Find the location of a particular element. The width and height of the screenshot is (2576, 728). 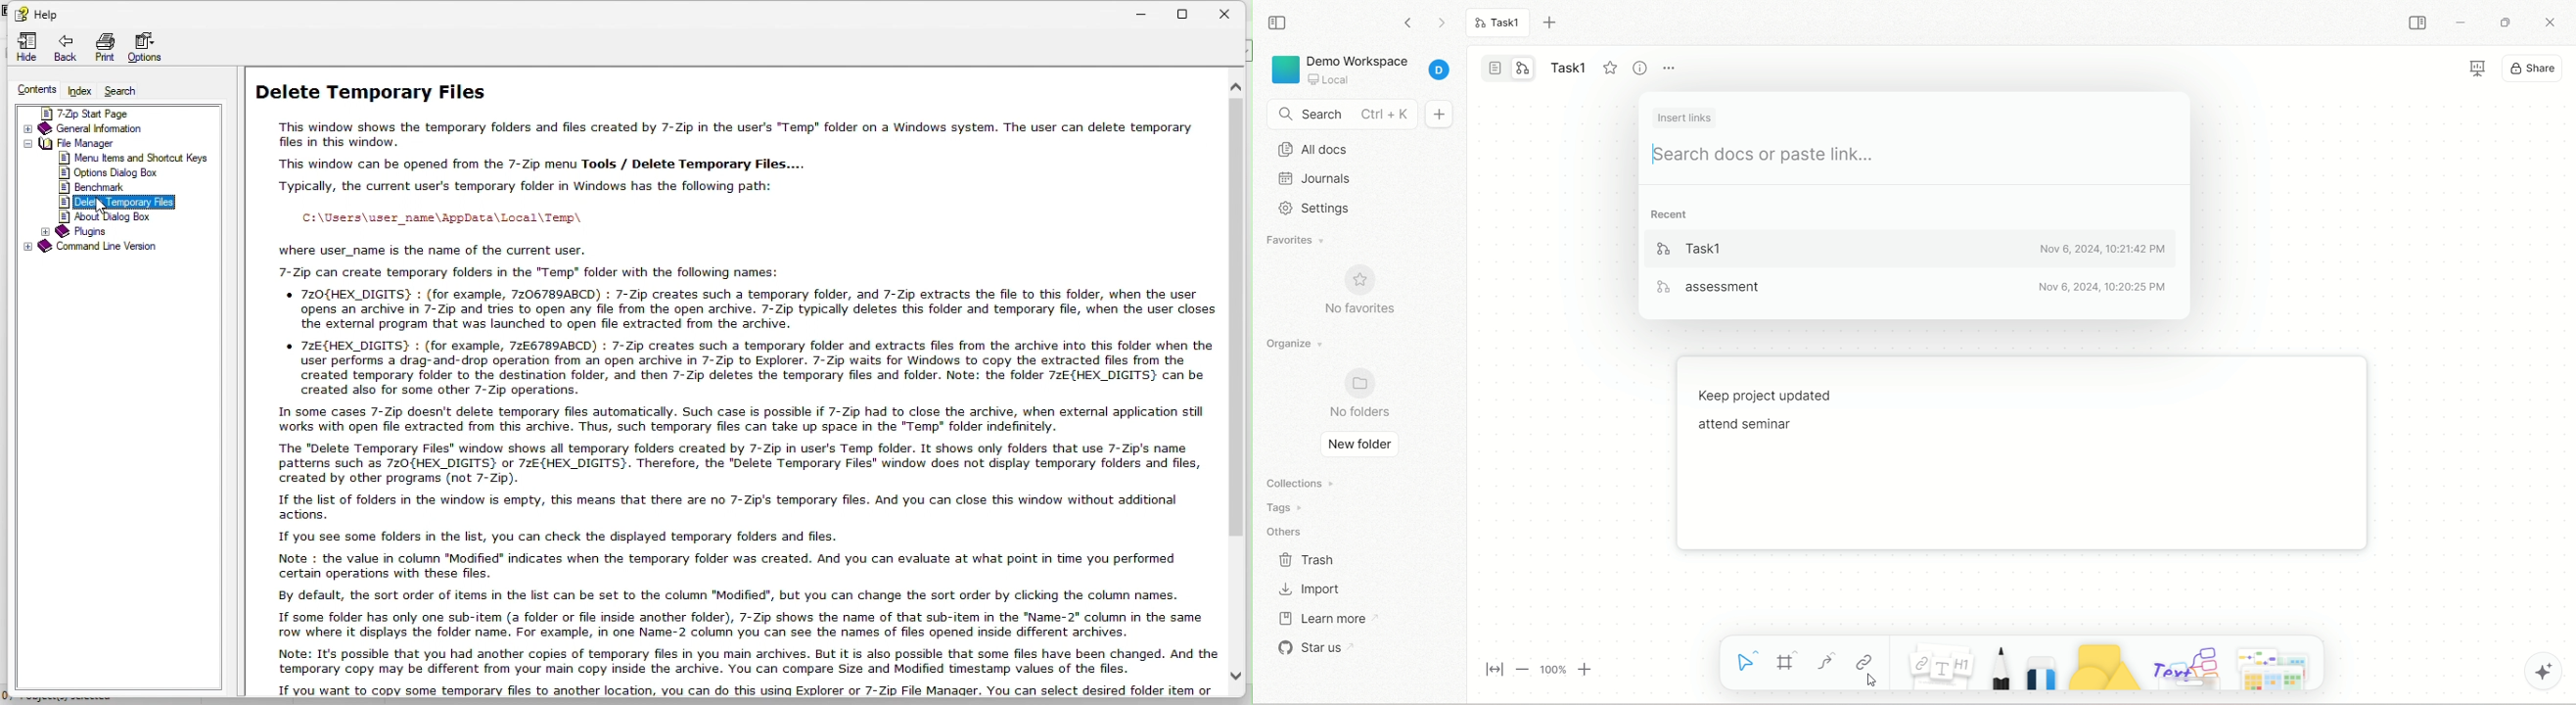

title is located at coordinates (1566, 64).